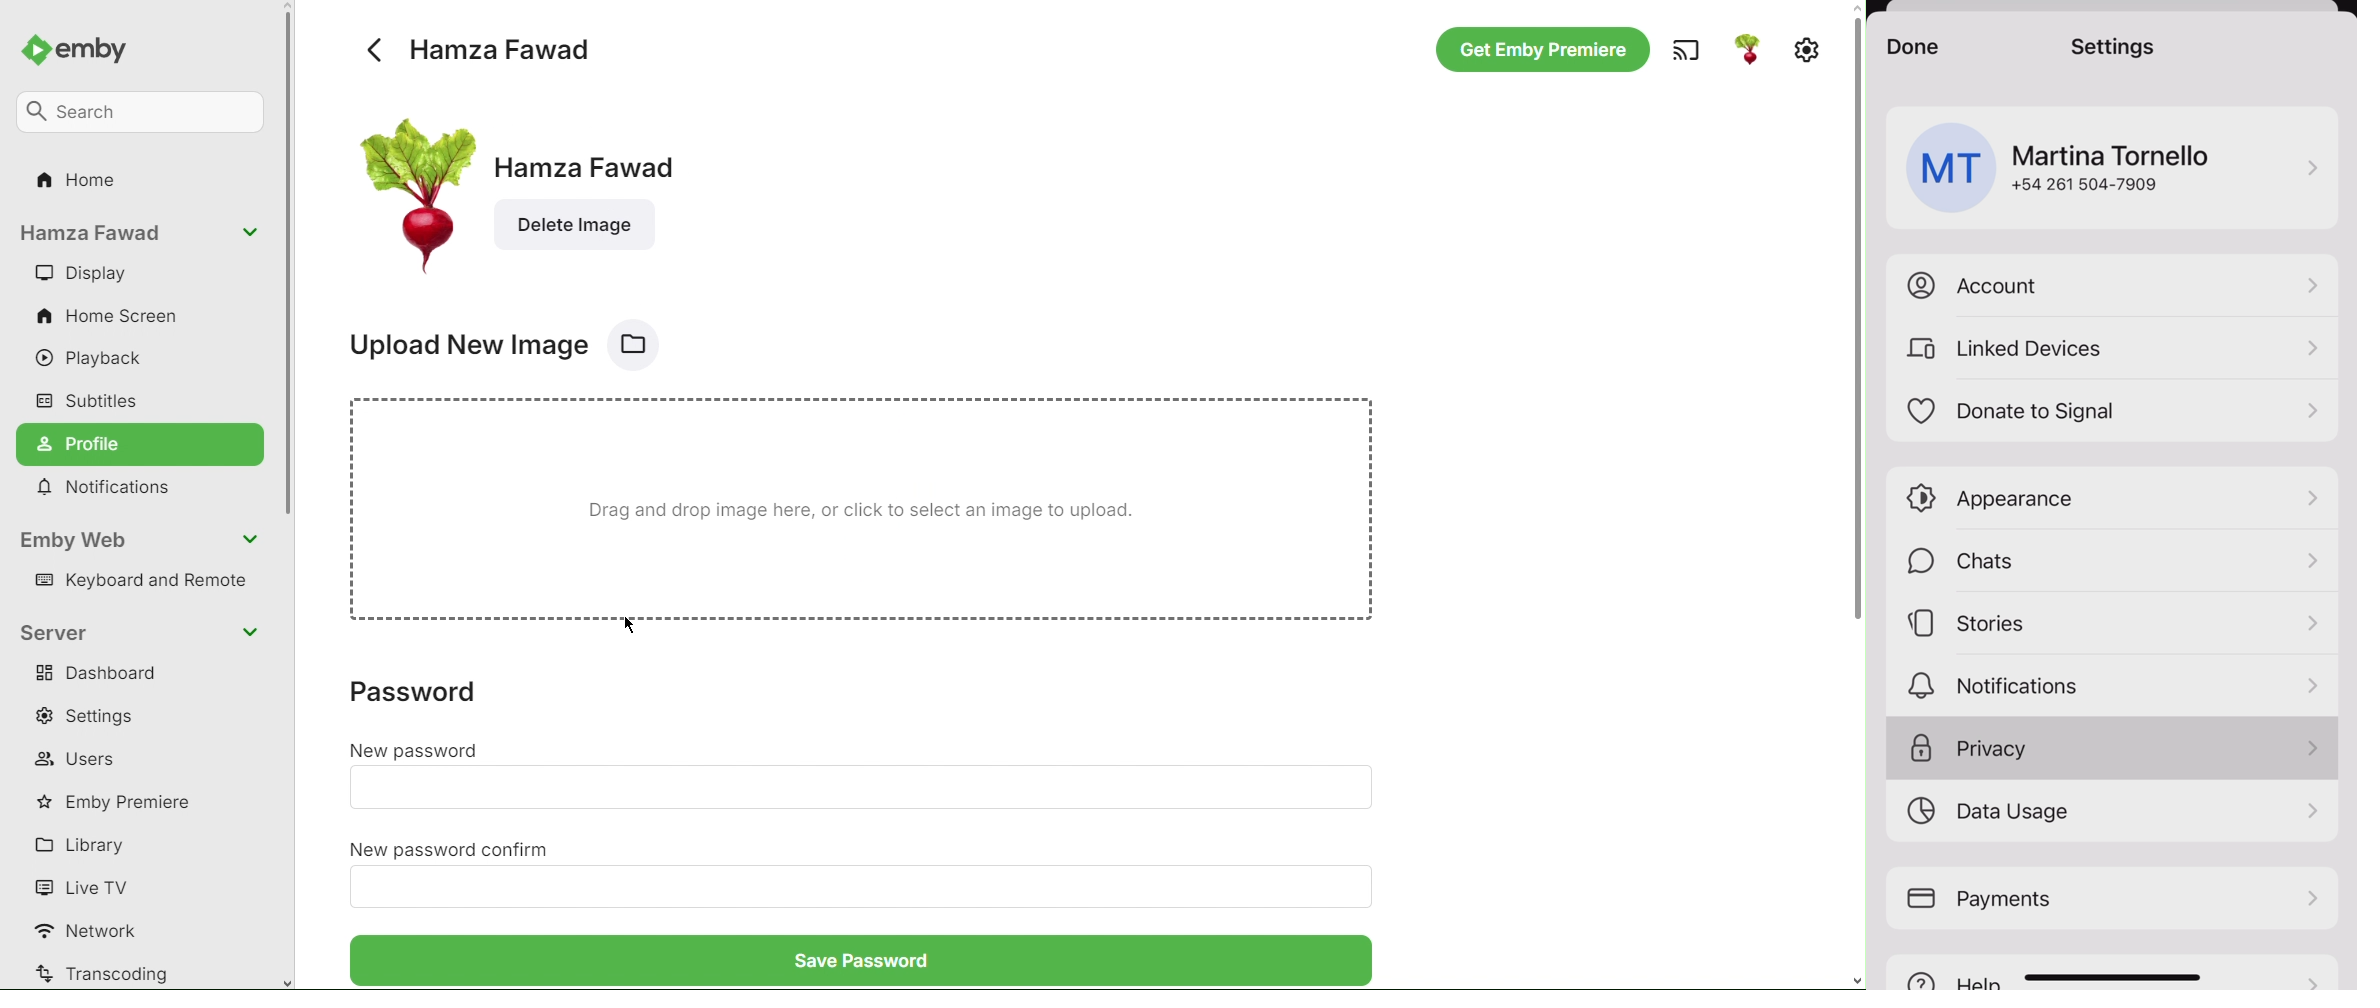  I want to click on Display, so click(81, 274).